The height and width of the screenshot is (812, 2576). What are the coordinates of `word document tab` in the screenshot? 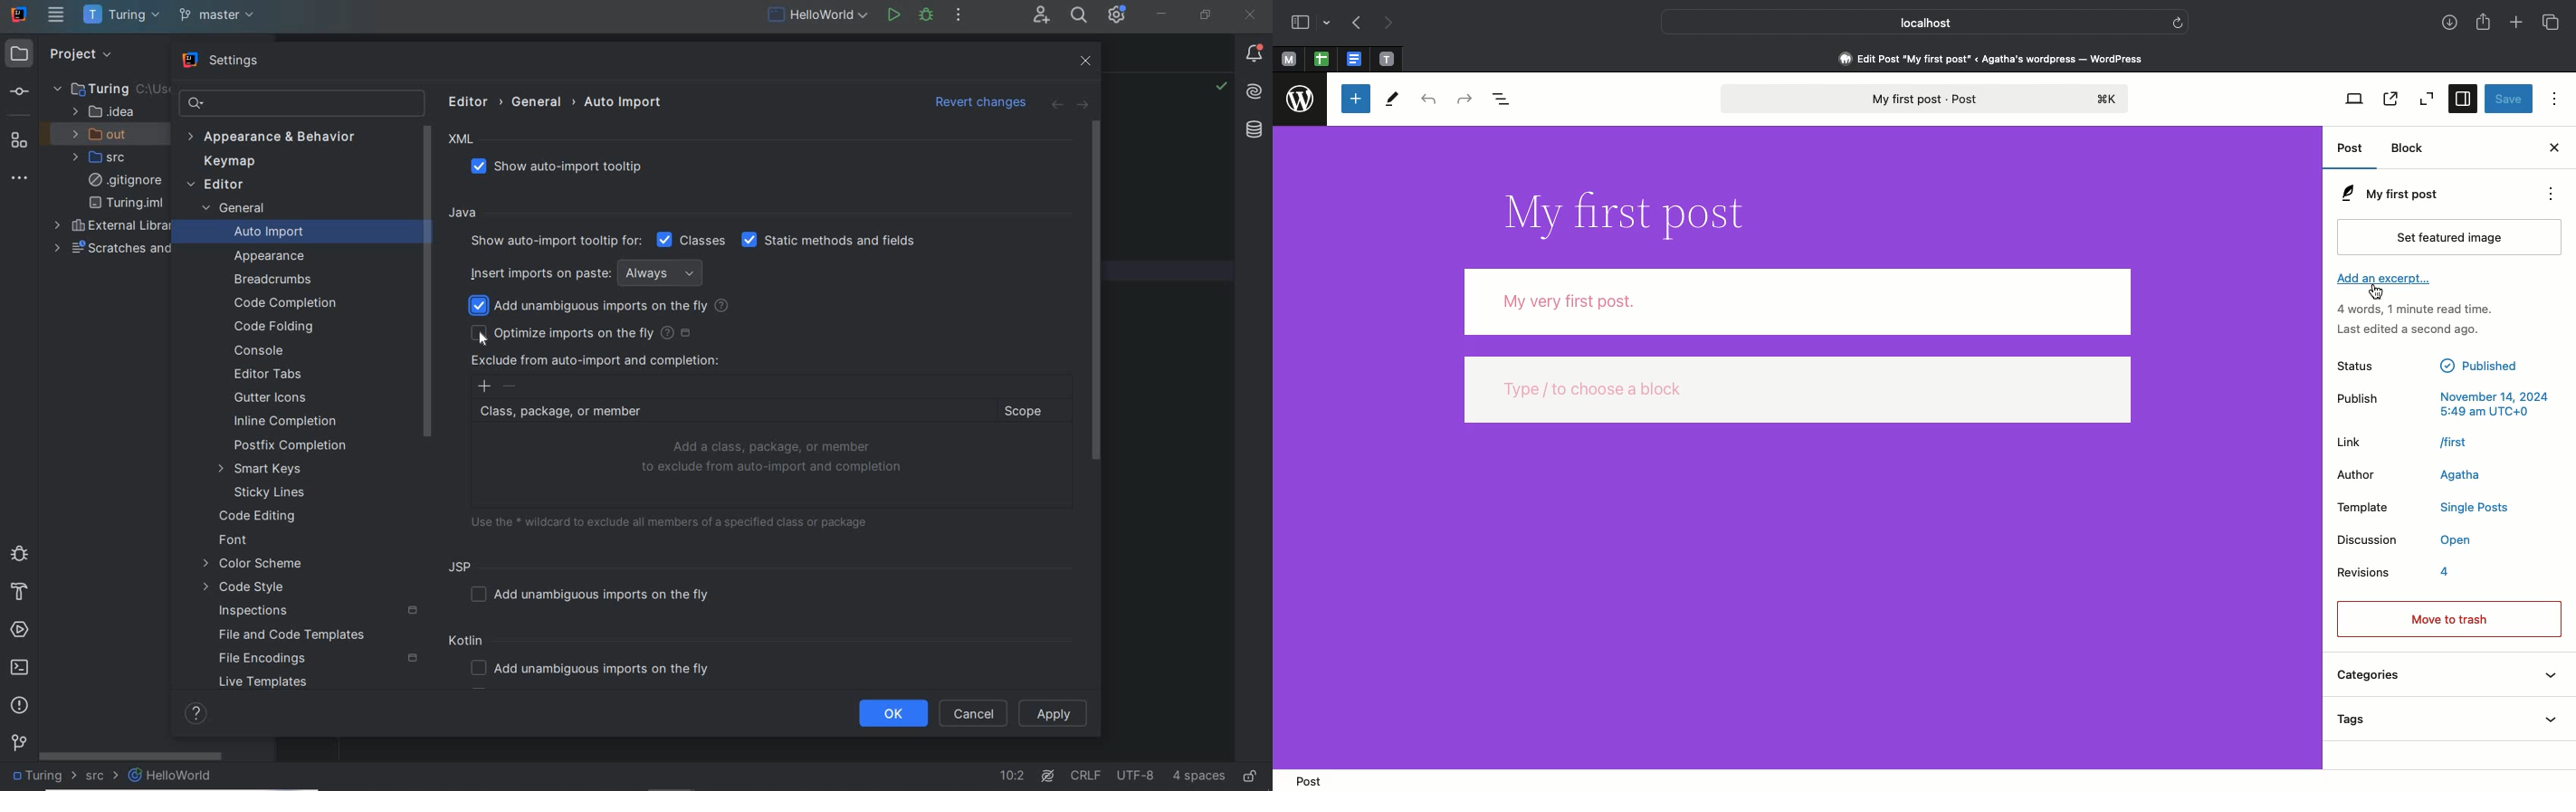 It's located at (1351, 58).